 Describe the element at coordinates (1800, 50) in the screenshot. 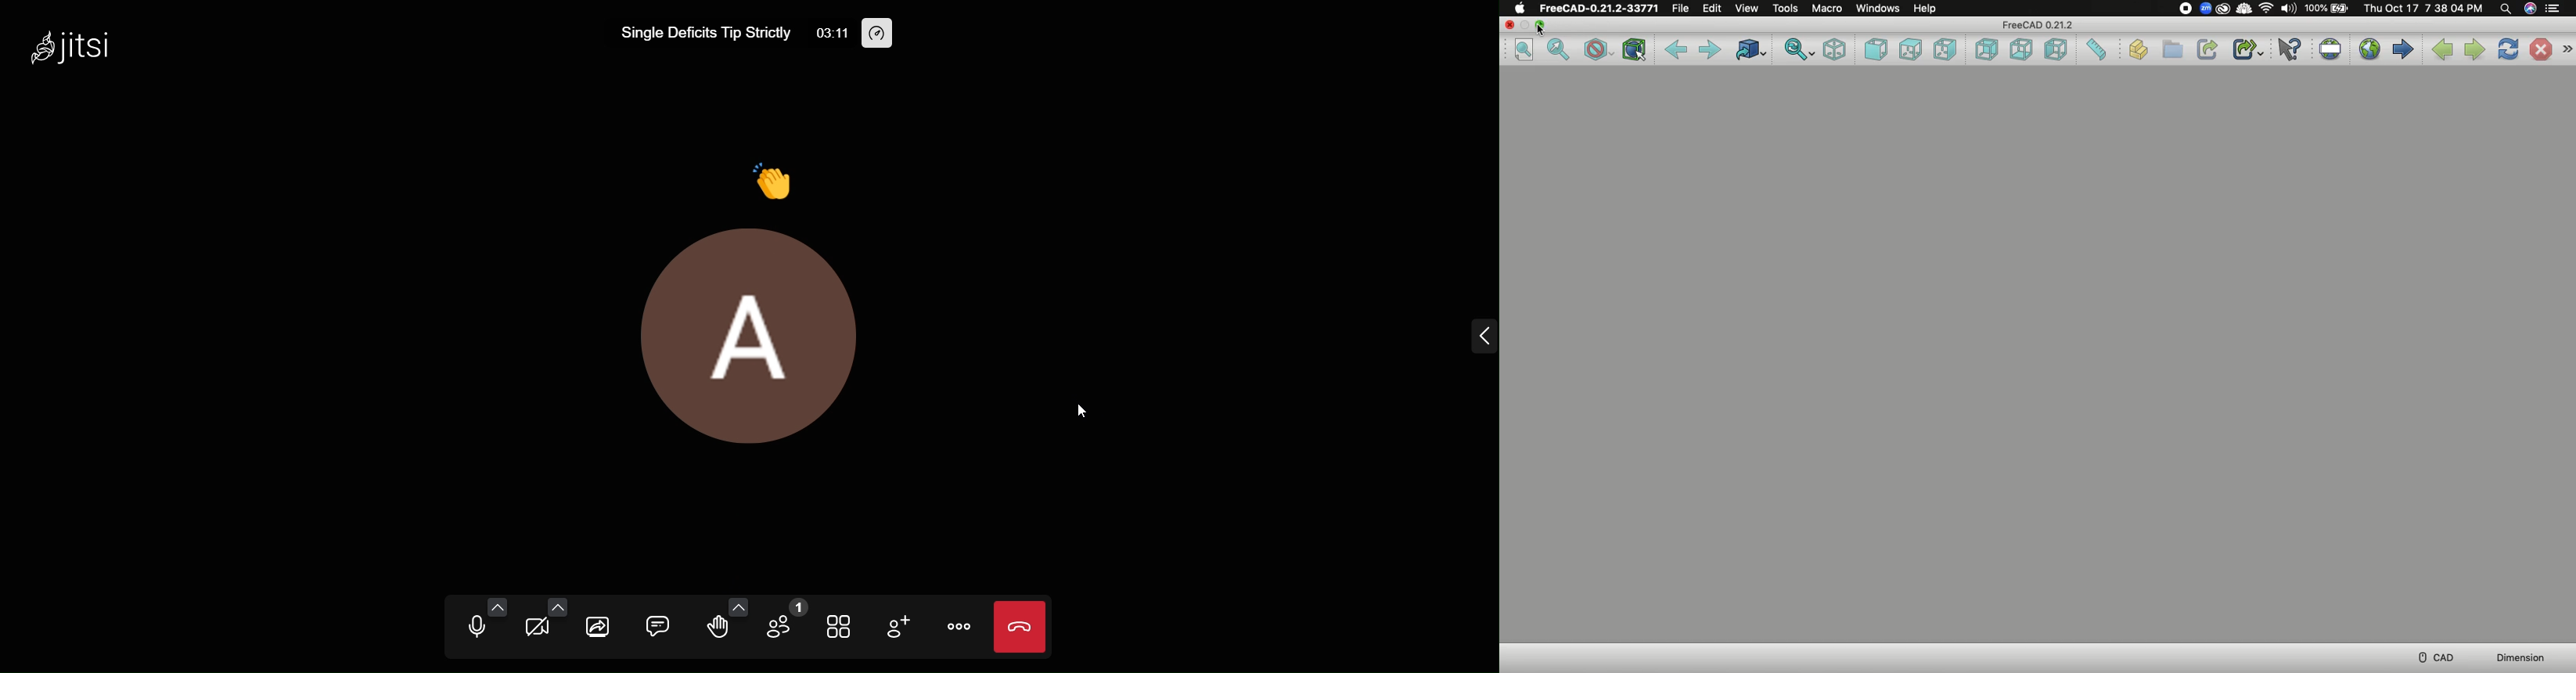

I see `Sync view` at that location.